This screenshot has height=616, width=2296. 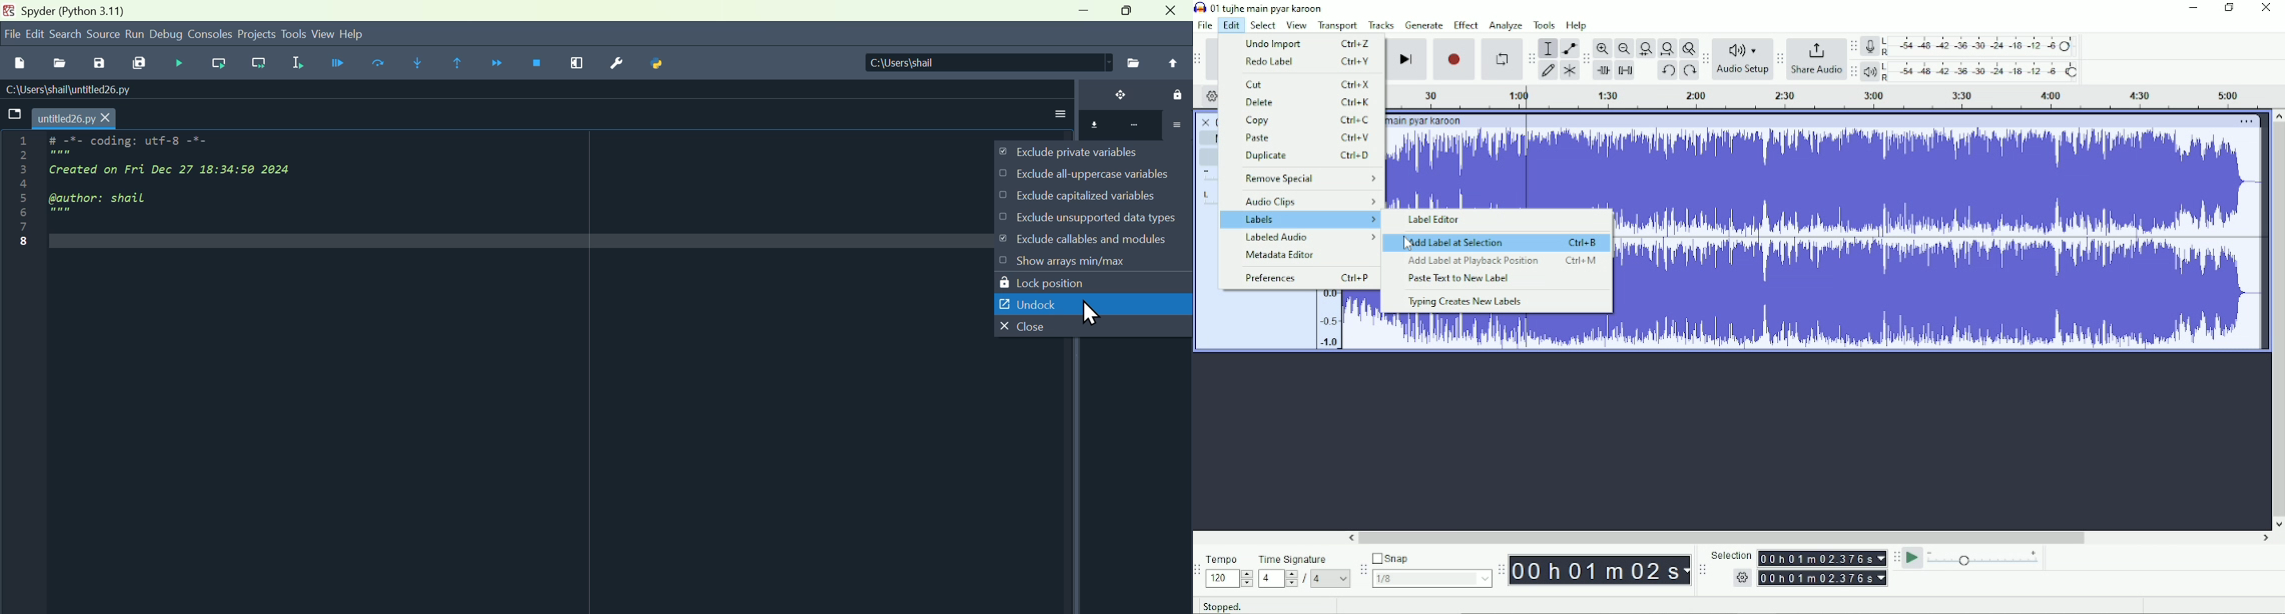 I want to click on Run current line and go to the next one, so click(x=261, y=64).